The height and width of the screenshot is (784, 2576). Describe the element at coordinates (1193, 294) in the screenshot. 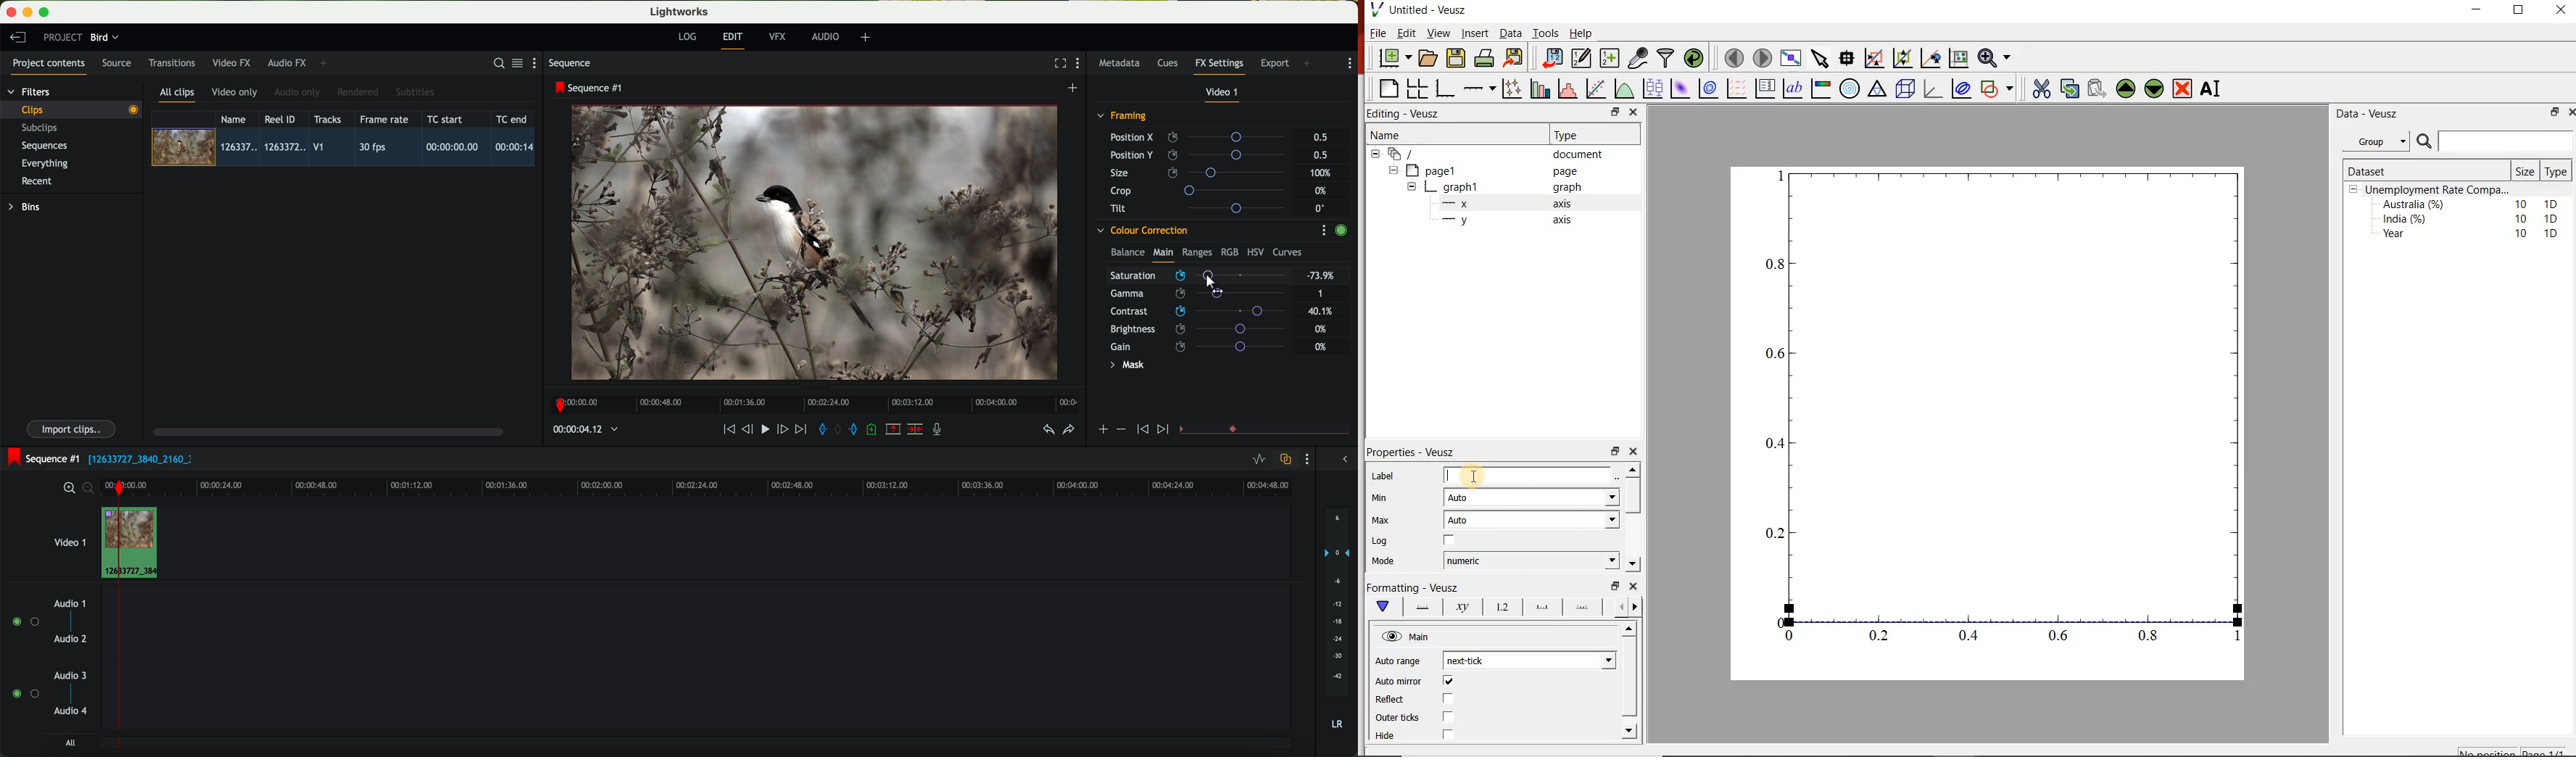

I see `click on saturation` at that location.